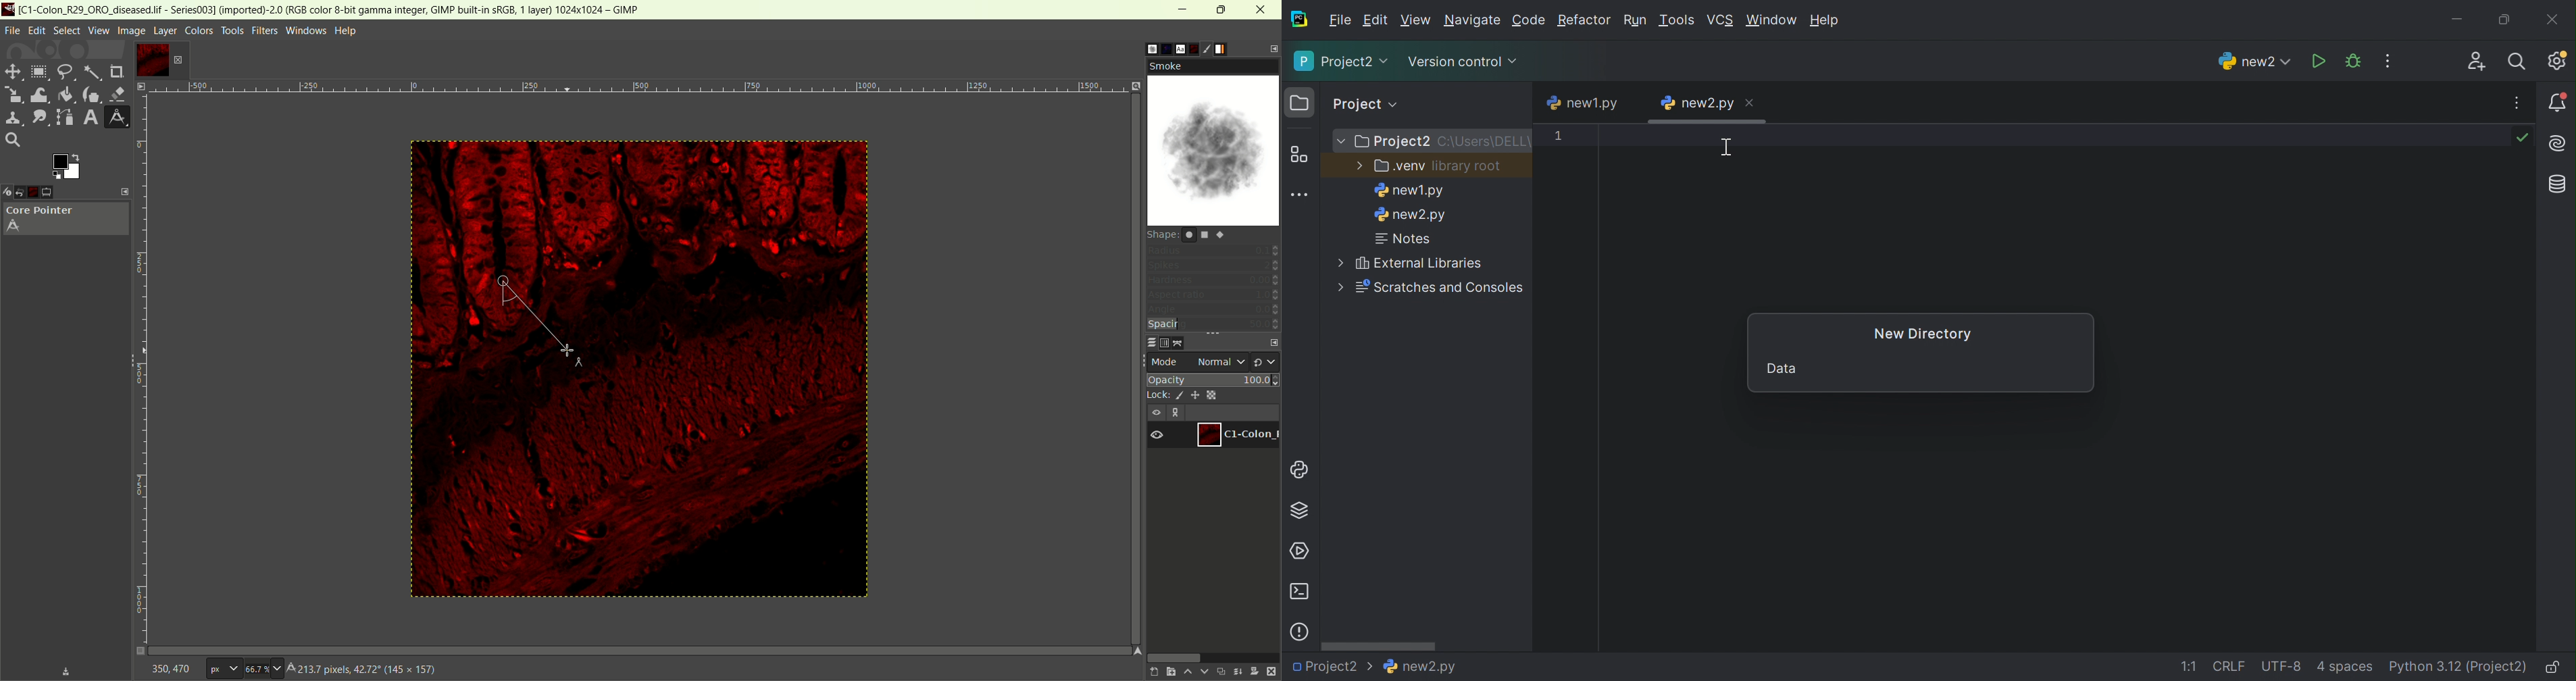 The height and width of the screenshot is (700, 2576). I want to click on image, so click(746, 377).